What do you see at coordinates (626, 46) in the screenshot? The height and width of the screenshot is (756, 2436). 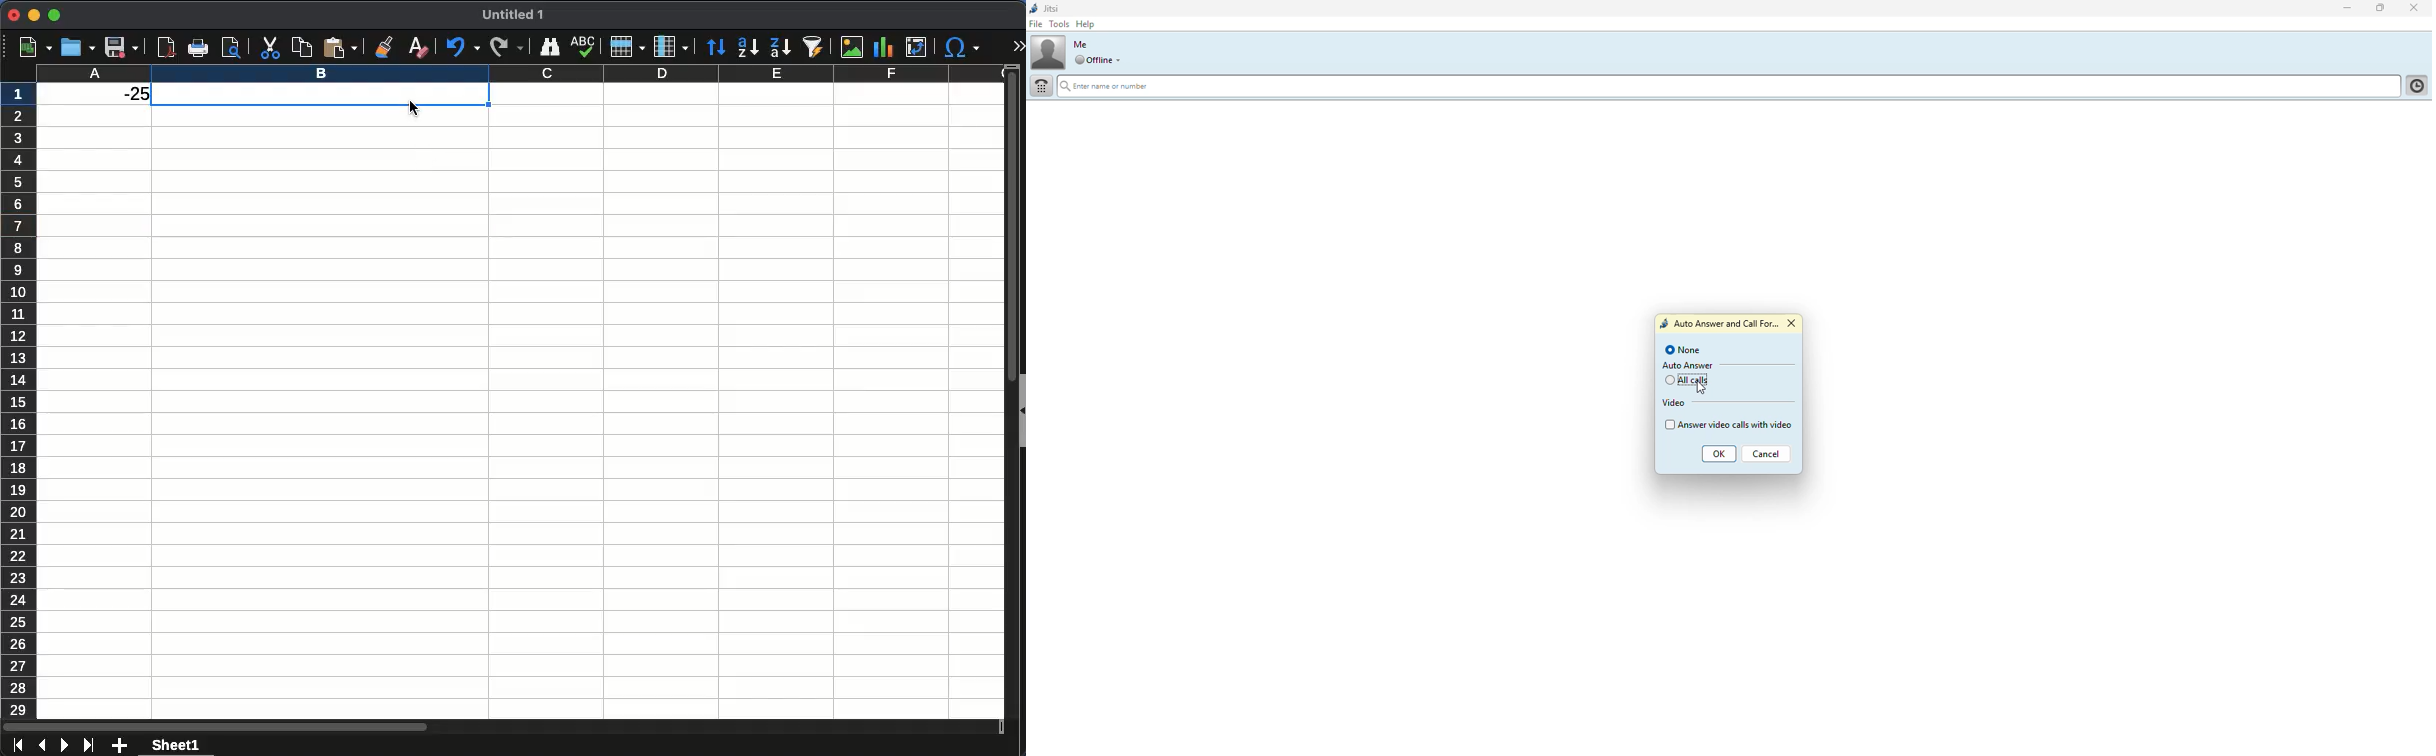 I see `row` at bounding box center [626, 46].